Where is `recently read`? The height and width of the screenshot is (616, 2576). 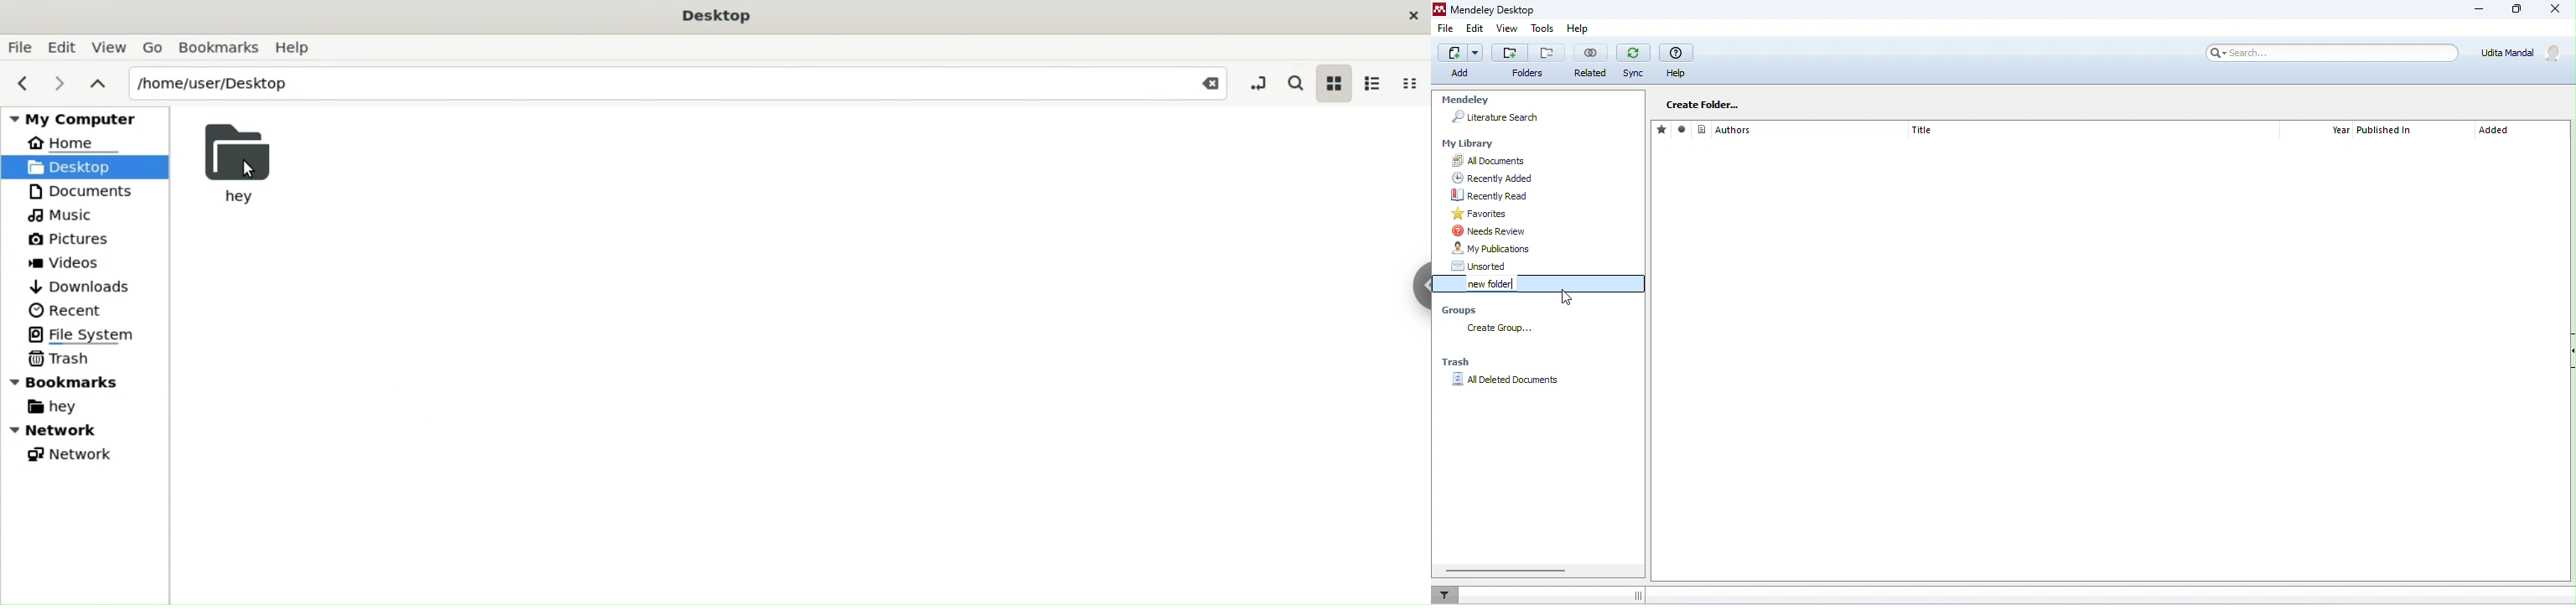
recently read is located at coordinates (1547, 195).